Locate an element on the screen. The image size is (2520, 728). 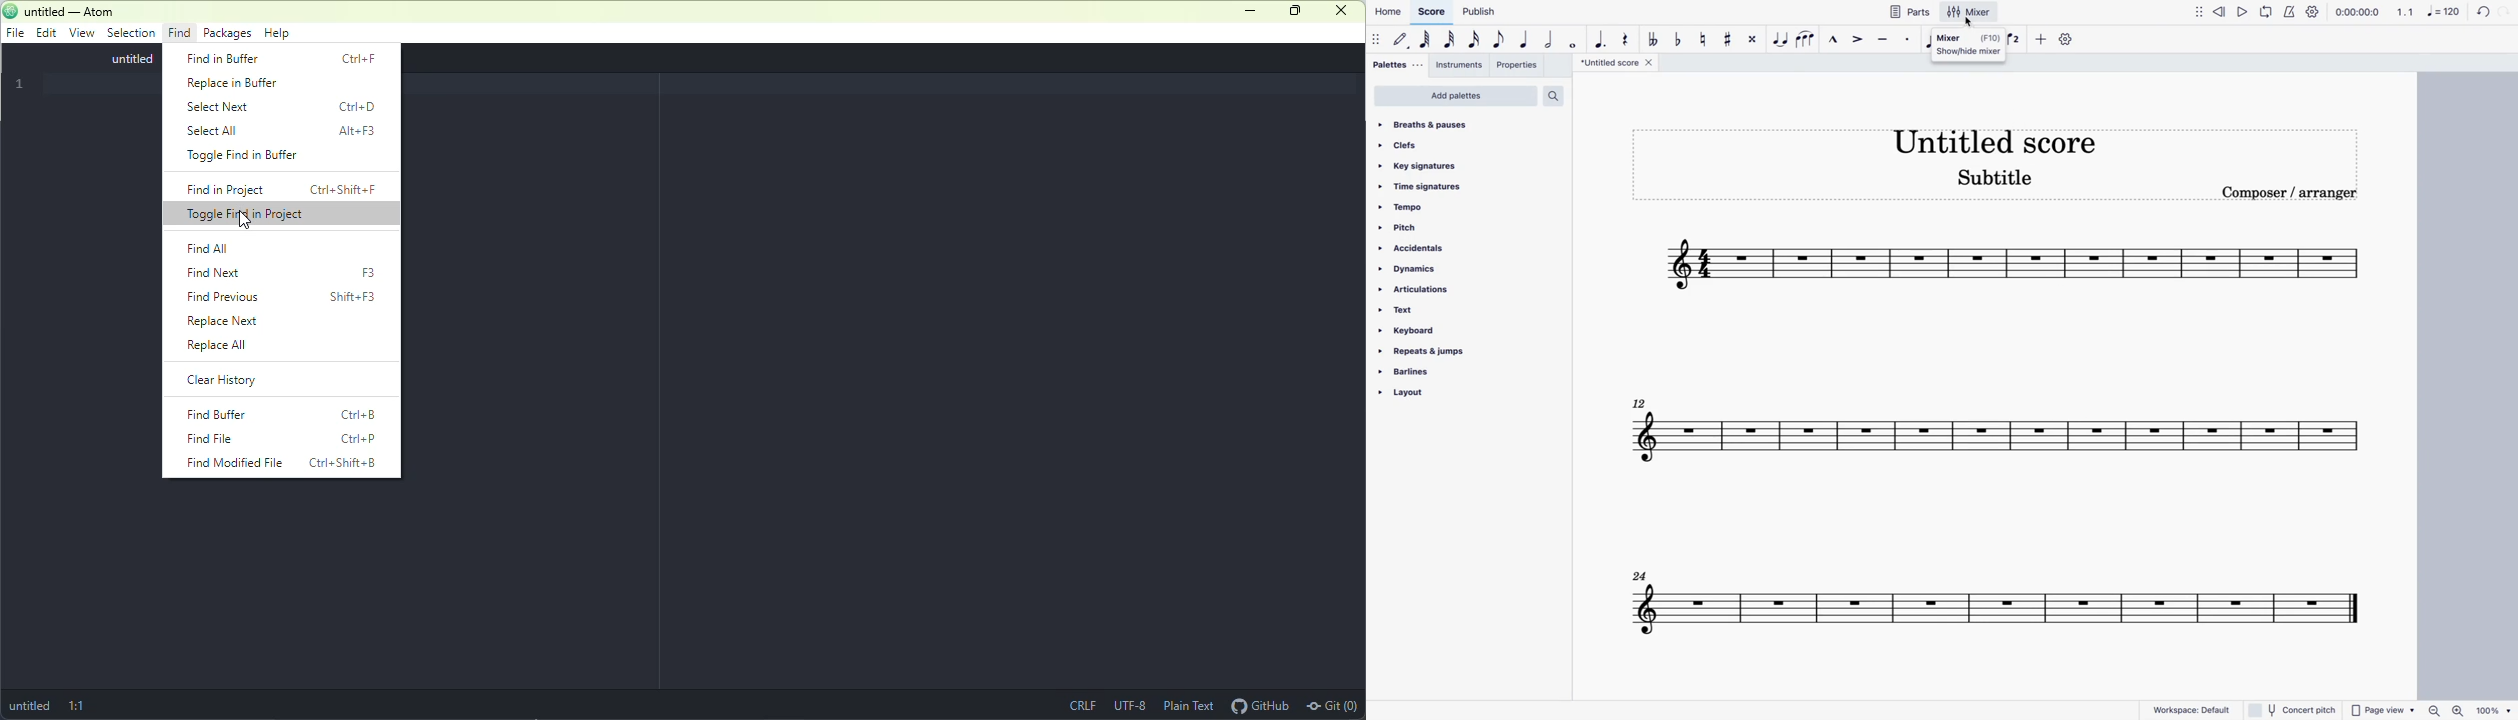
packages is located at coordinates (227, 33).